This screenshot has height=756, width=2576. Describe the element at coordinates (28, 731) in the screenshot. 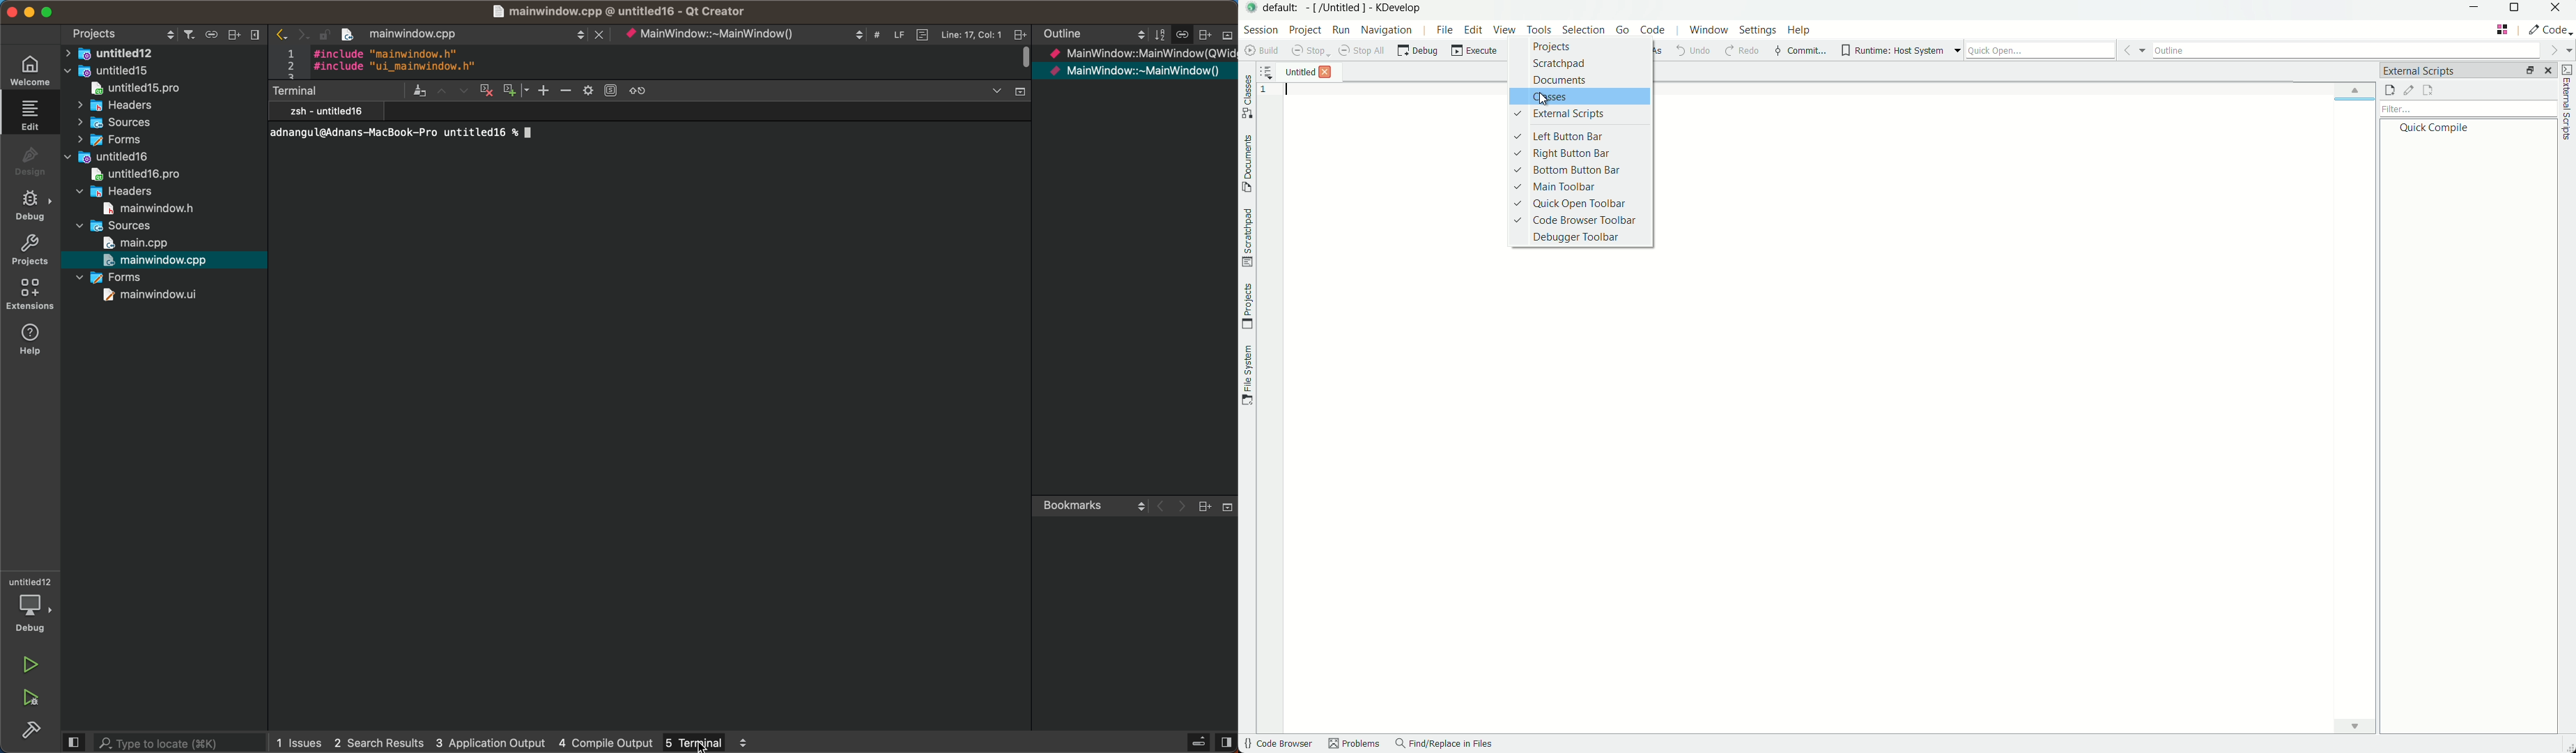

I see `build` at that location.